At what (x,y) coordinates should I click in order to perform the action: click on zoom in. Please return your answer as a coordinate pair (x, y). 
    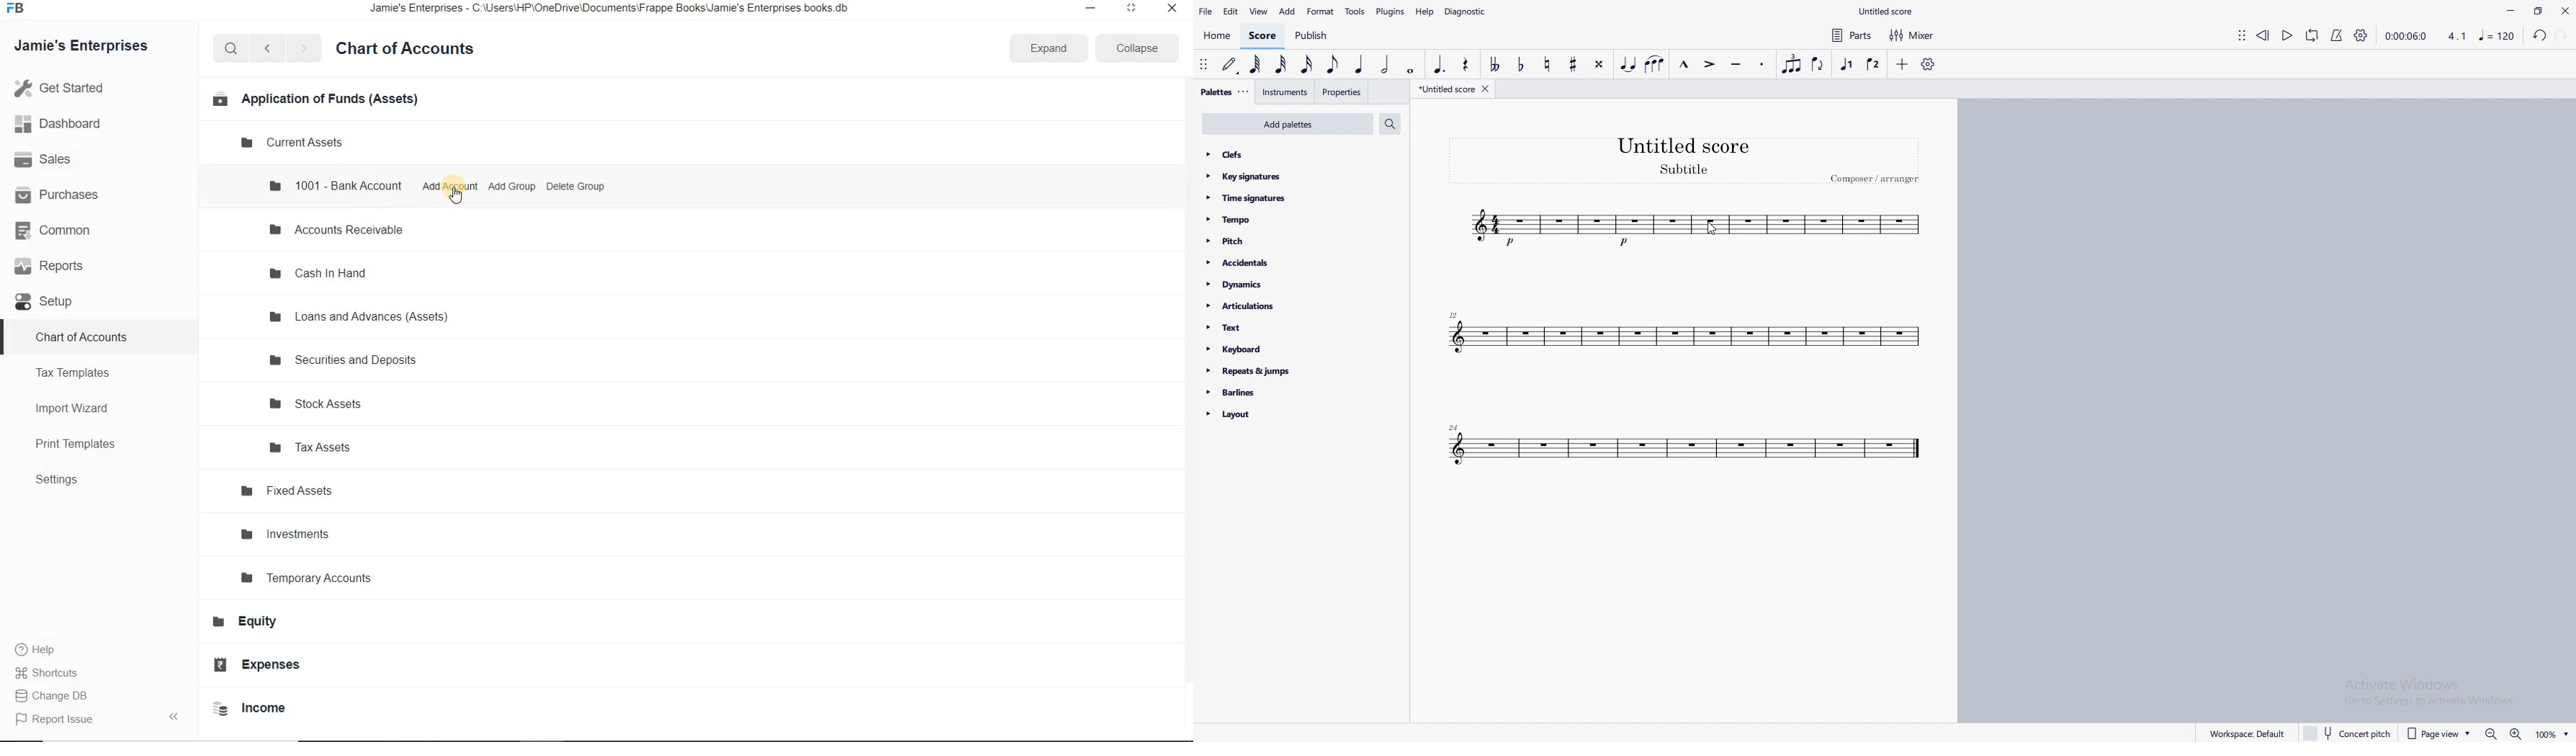
    Looking at the image, I should click on (2517, 733).